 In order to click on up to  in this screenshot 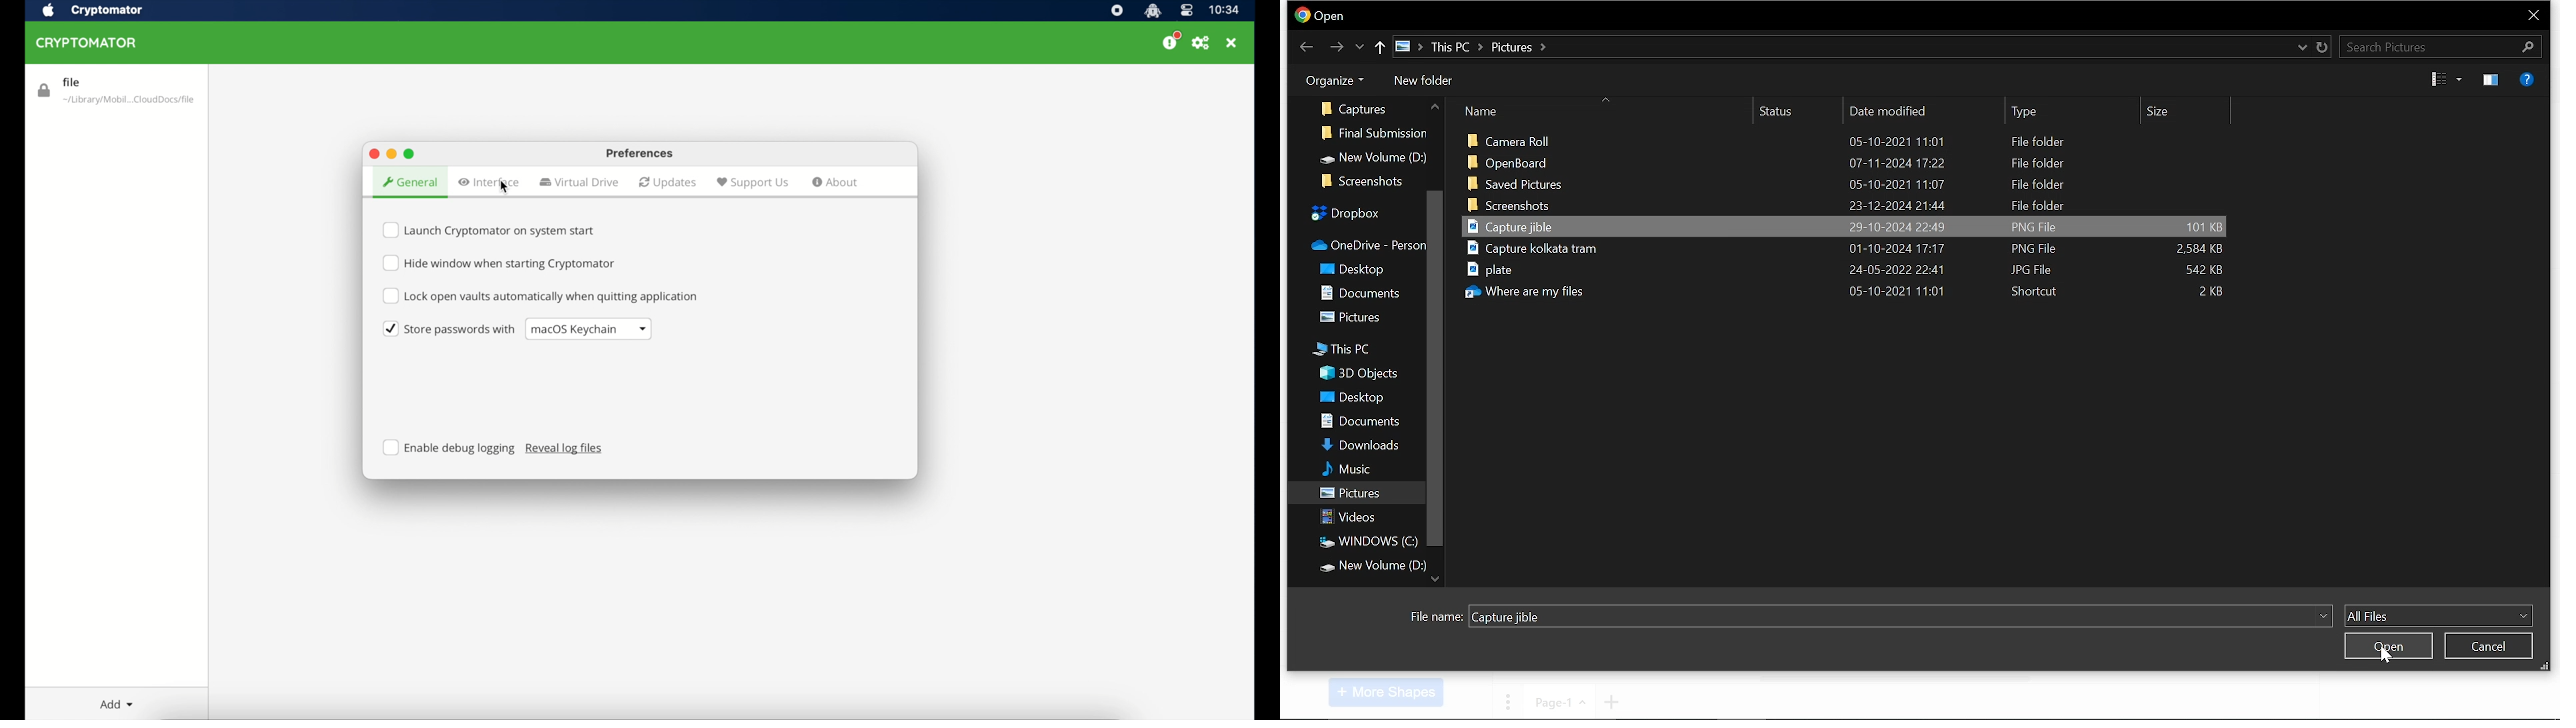, I will do `click(1381, 48)`.